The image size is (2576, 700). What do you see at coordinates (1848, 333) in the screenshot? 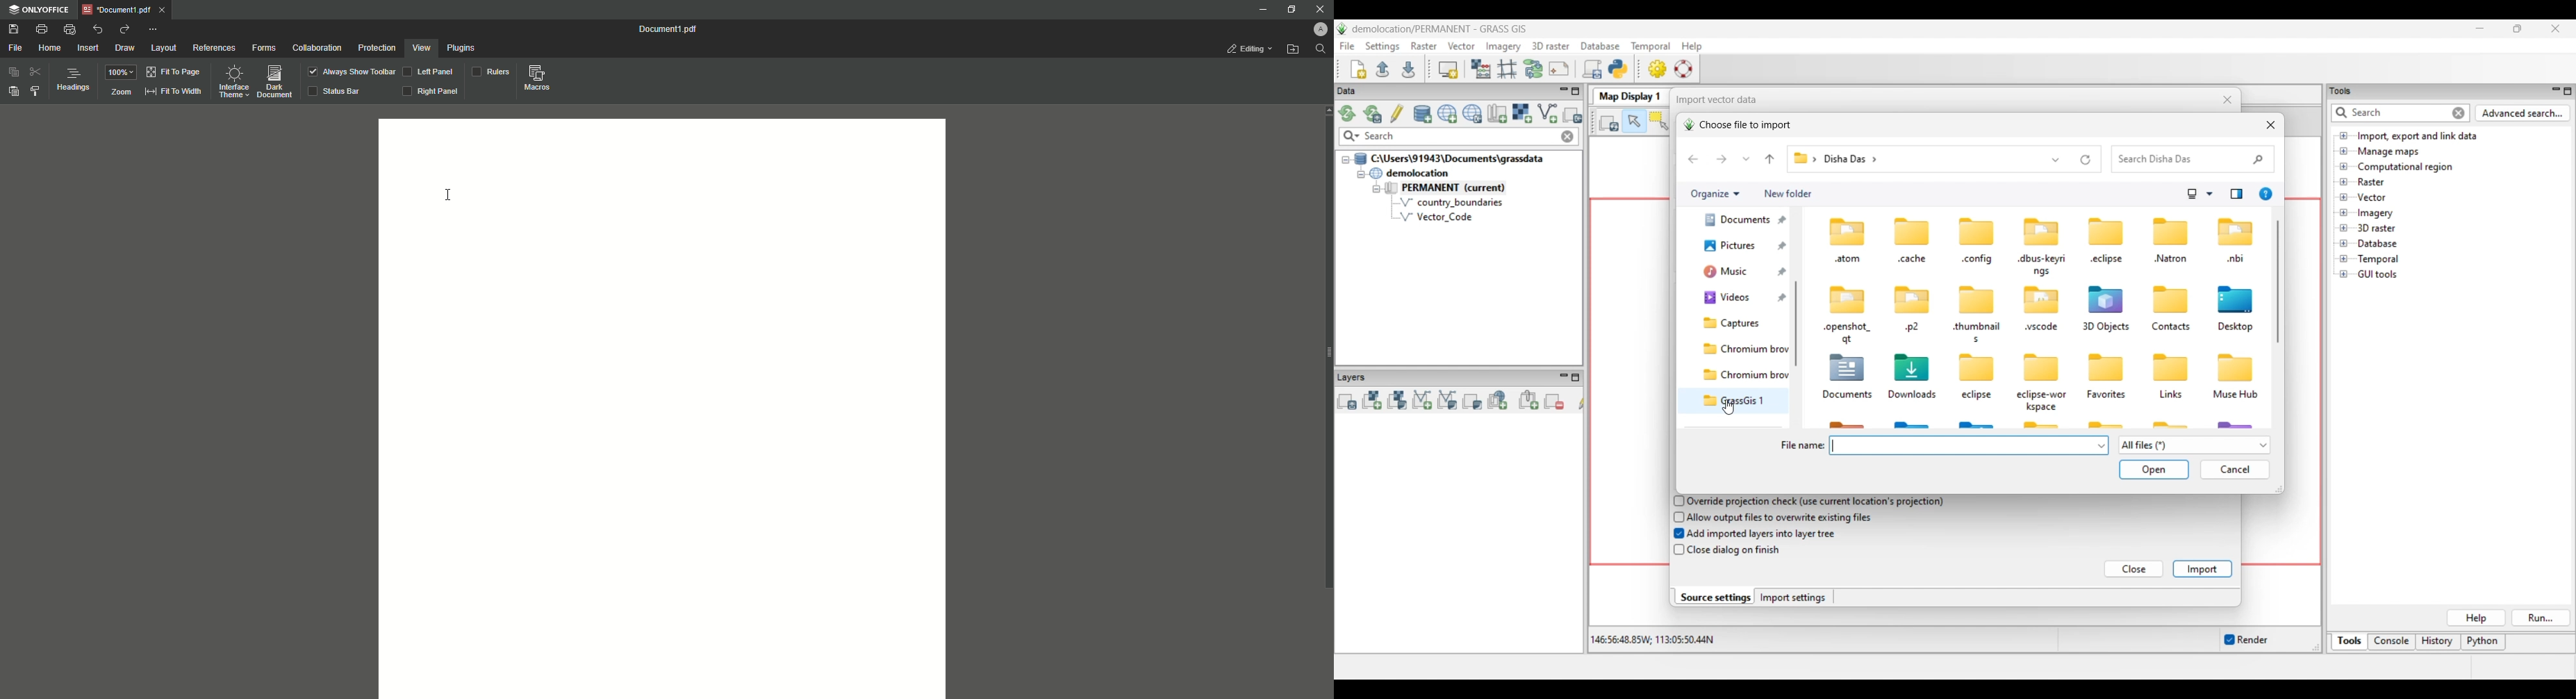
I see `-openshot_
at` at bounding box center [1848, 333].